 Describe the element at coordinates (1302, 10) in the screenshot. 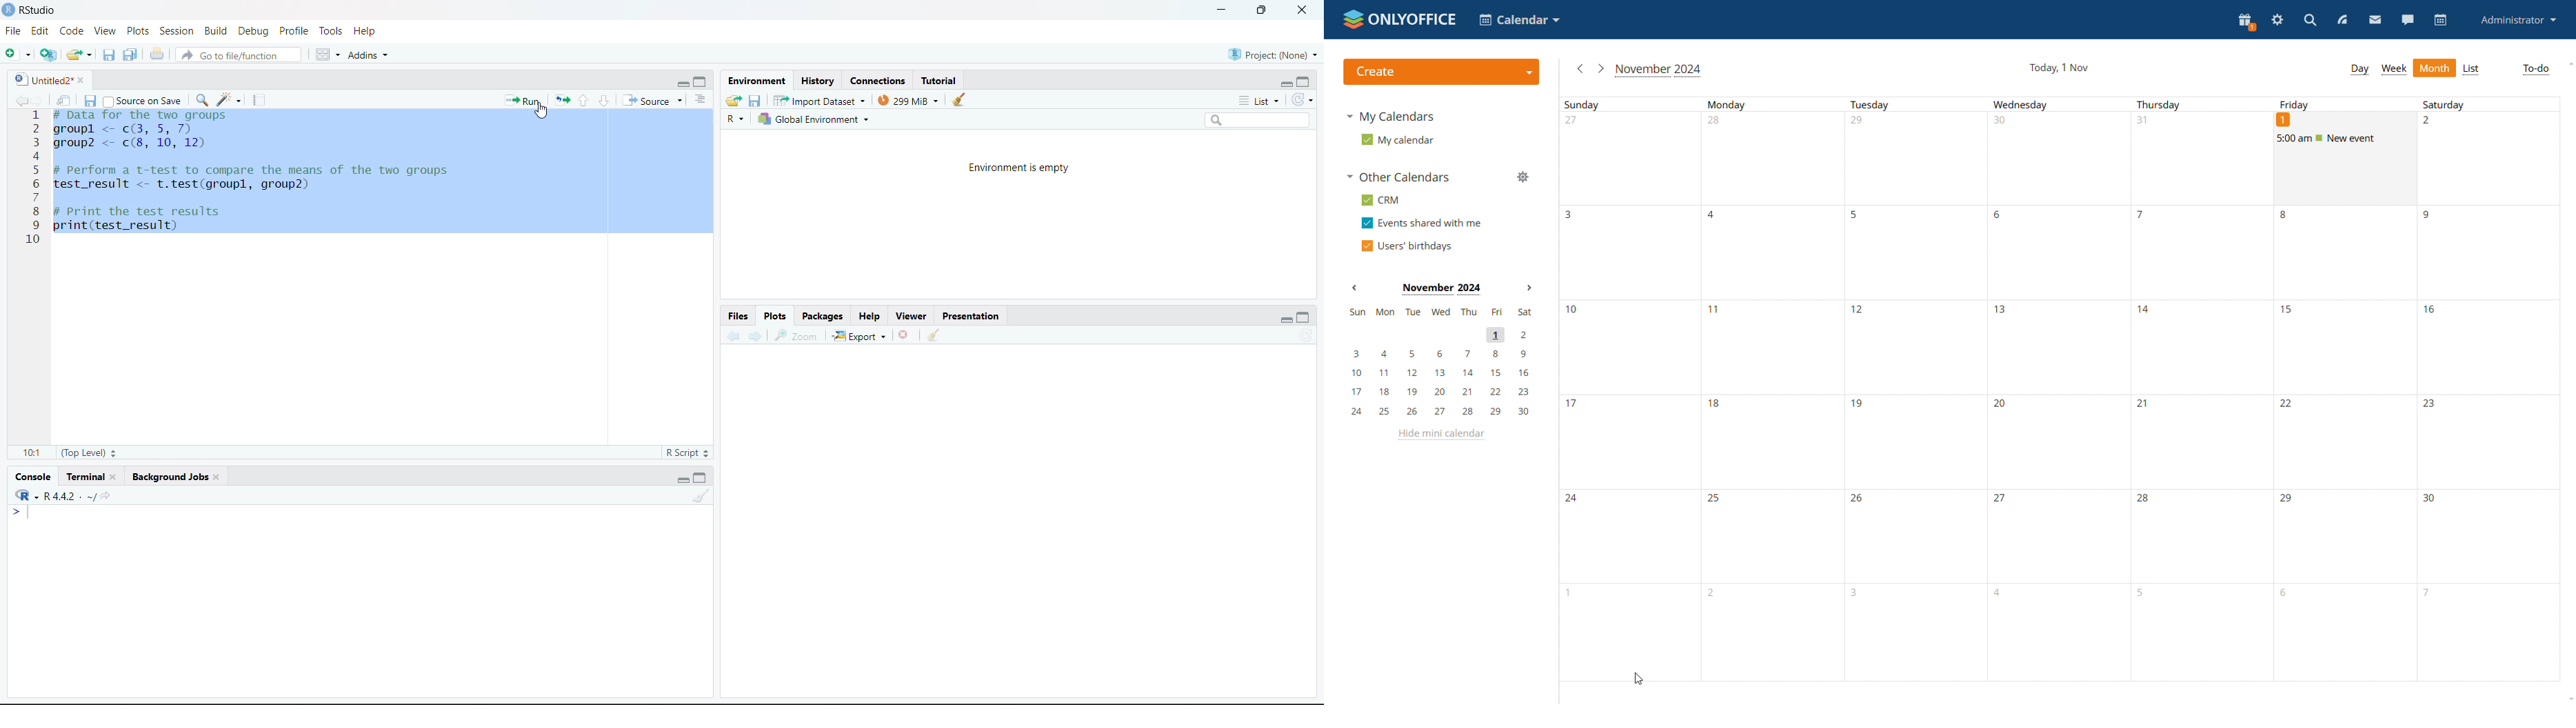

I see `close` at that location.